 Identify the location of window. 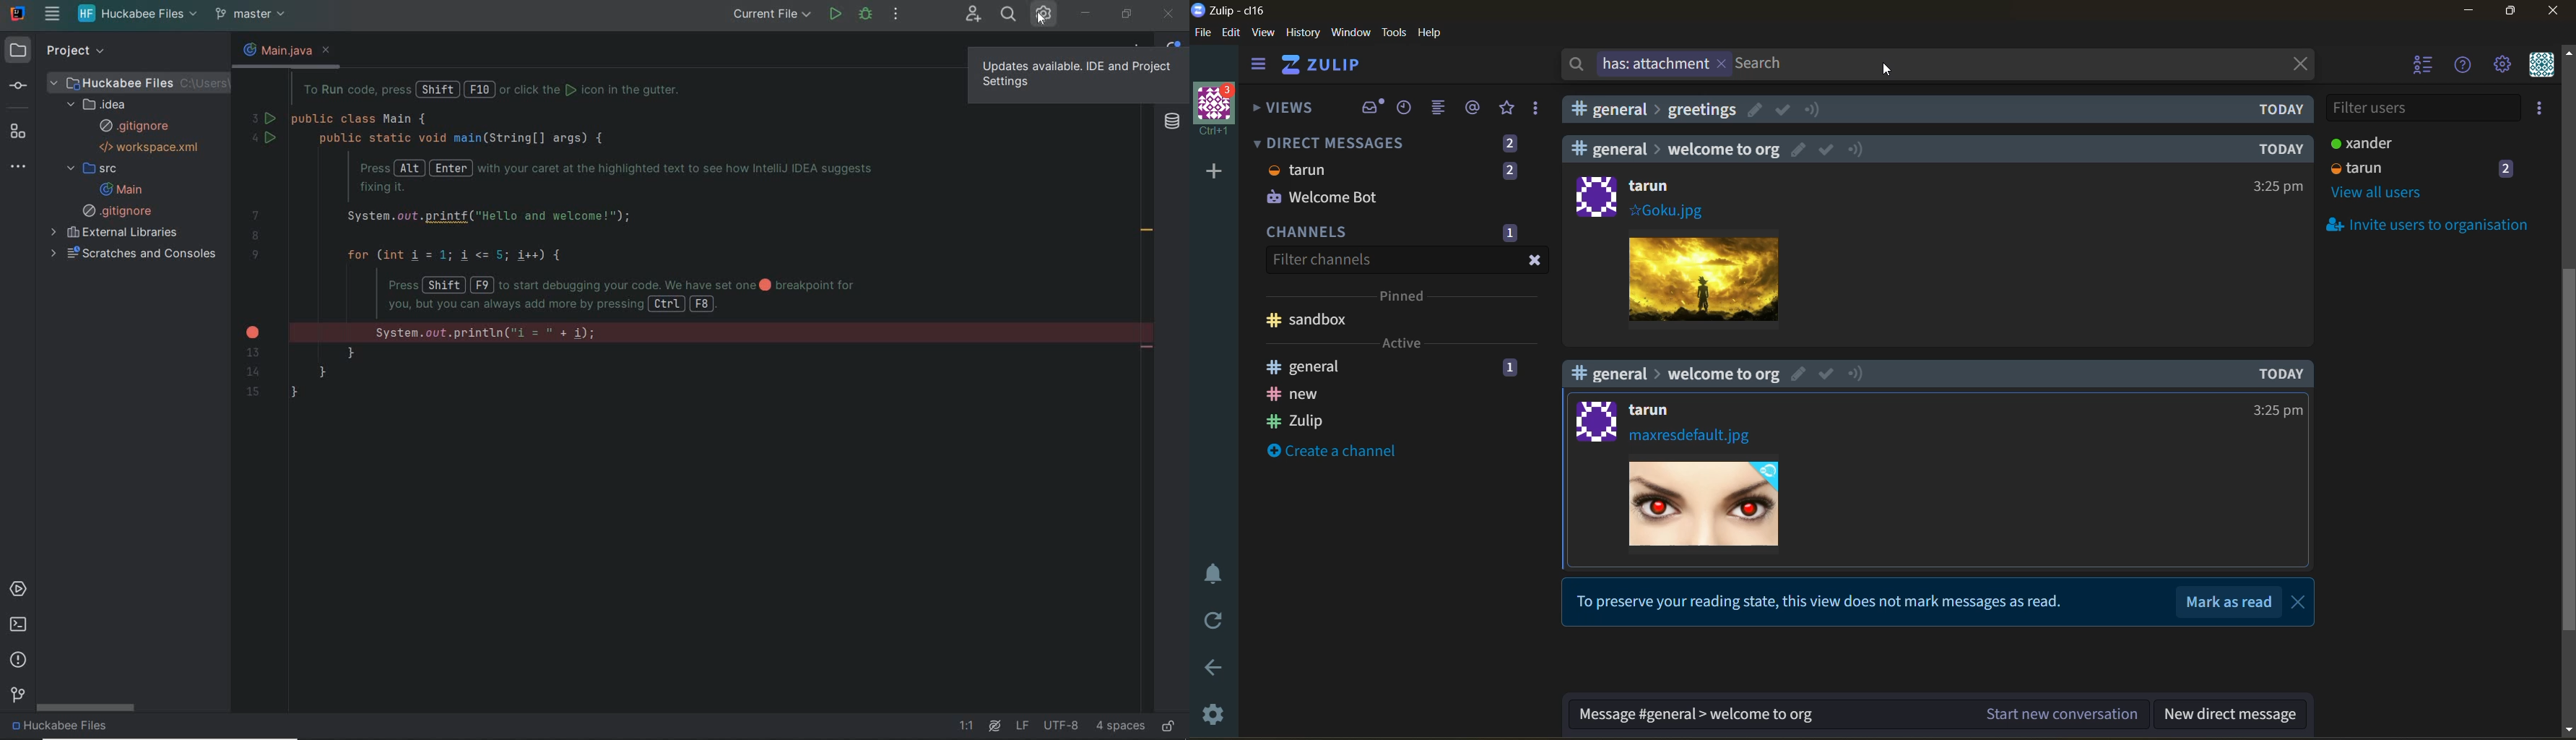
(1350, 33).